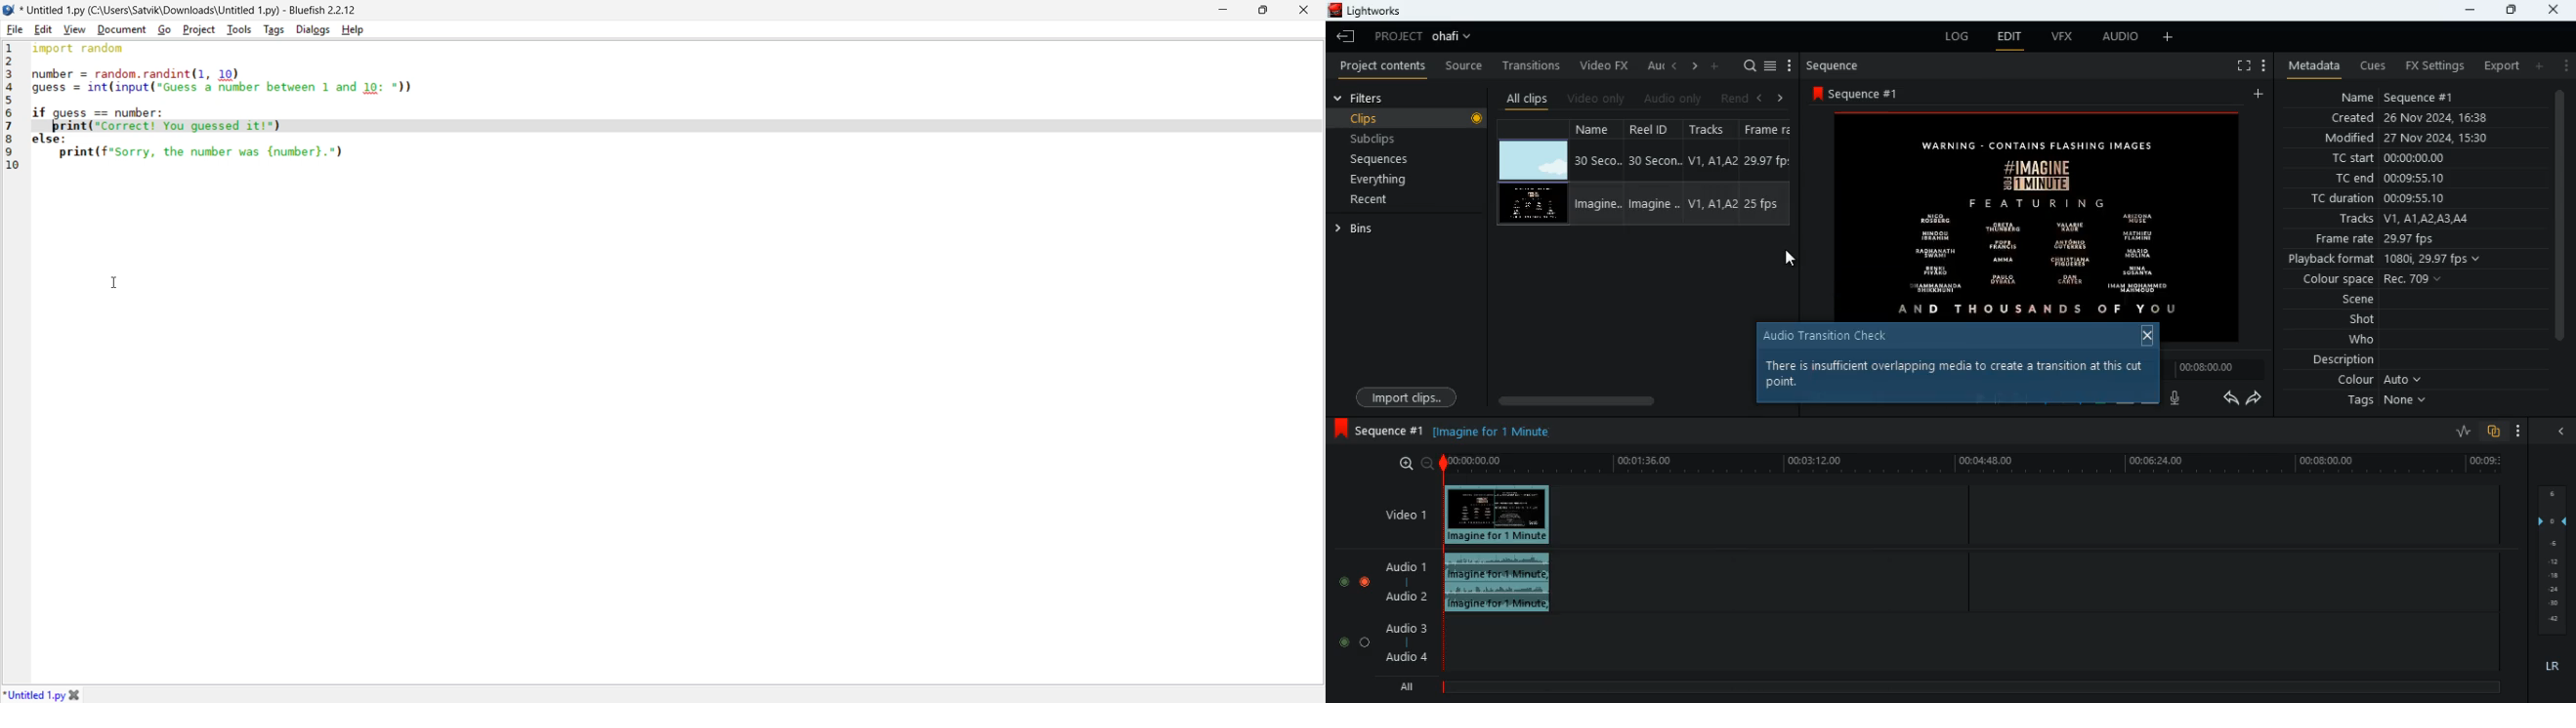  What do you see at coordinates (1716, 64) in the screenshot?
I see `add` at bounding box center [1716, 64].